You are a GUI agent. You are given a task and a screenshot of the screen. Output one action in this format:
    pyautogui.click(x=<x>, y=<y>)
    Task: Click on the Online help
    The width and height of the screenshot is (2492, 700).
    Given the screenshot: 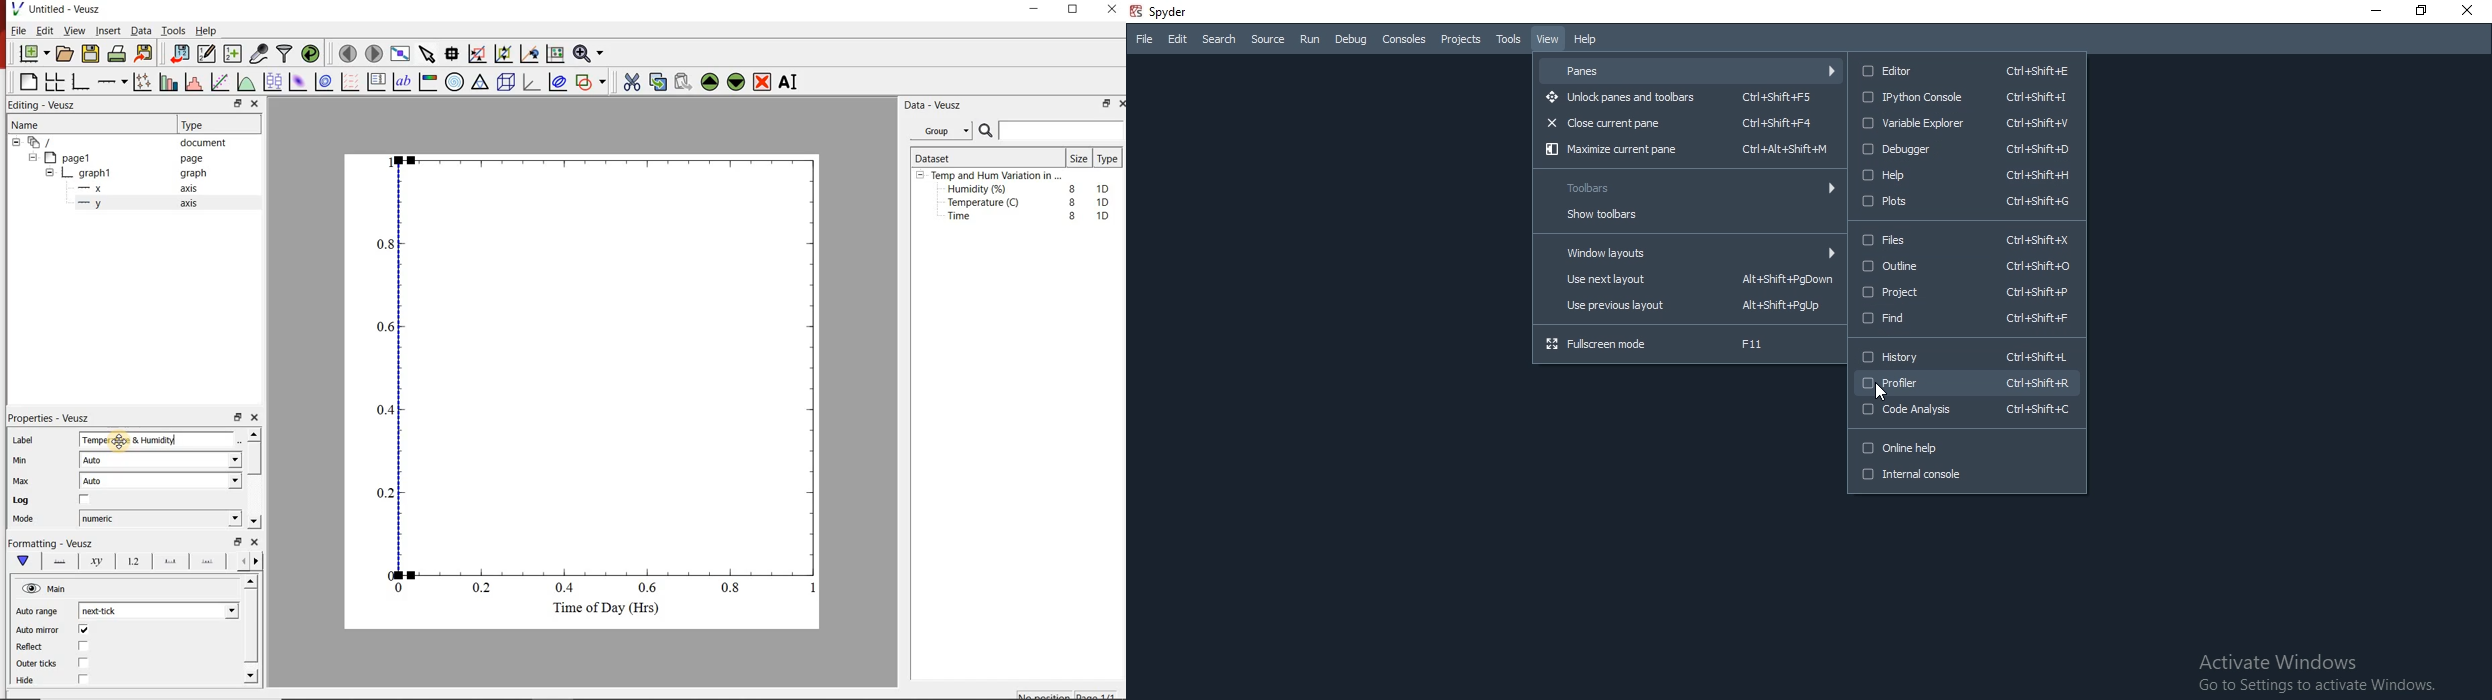 What is the action you would take?
    pyautogui.click(x=1967, y=446)
    